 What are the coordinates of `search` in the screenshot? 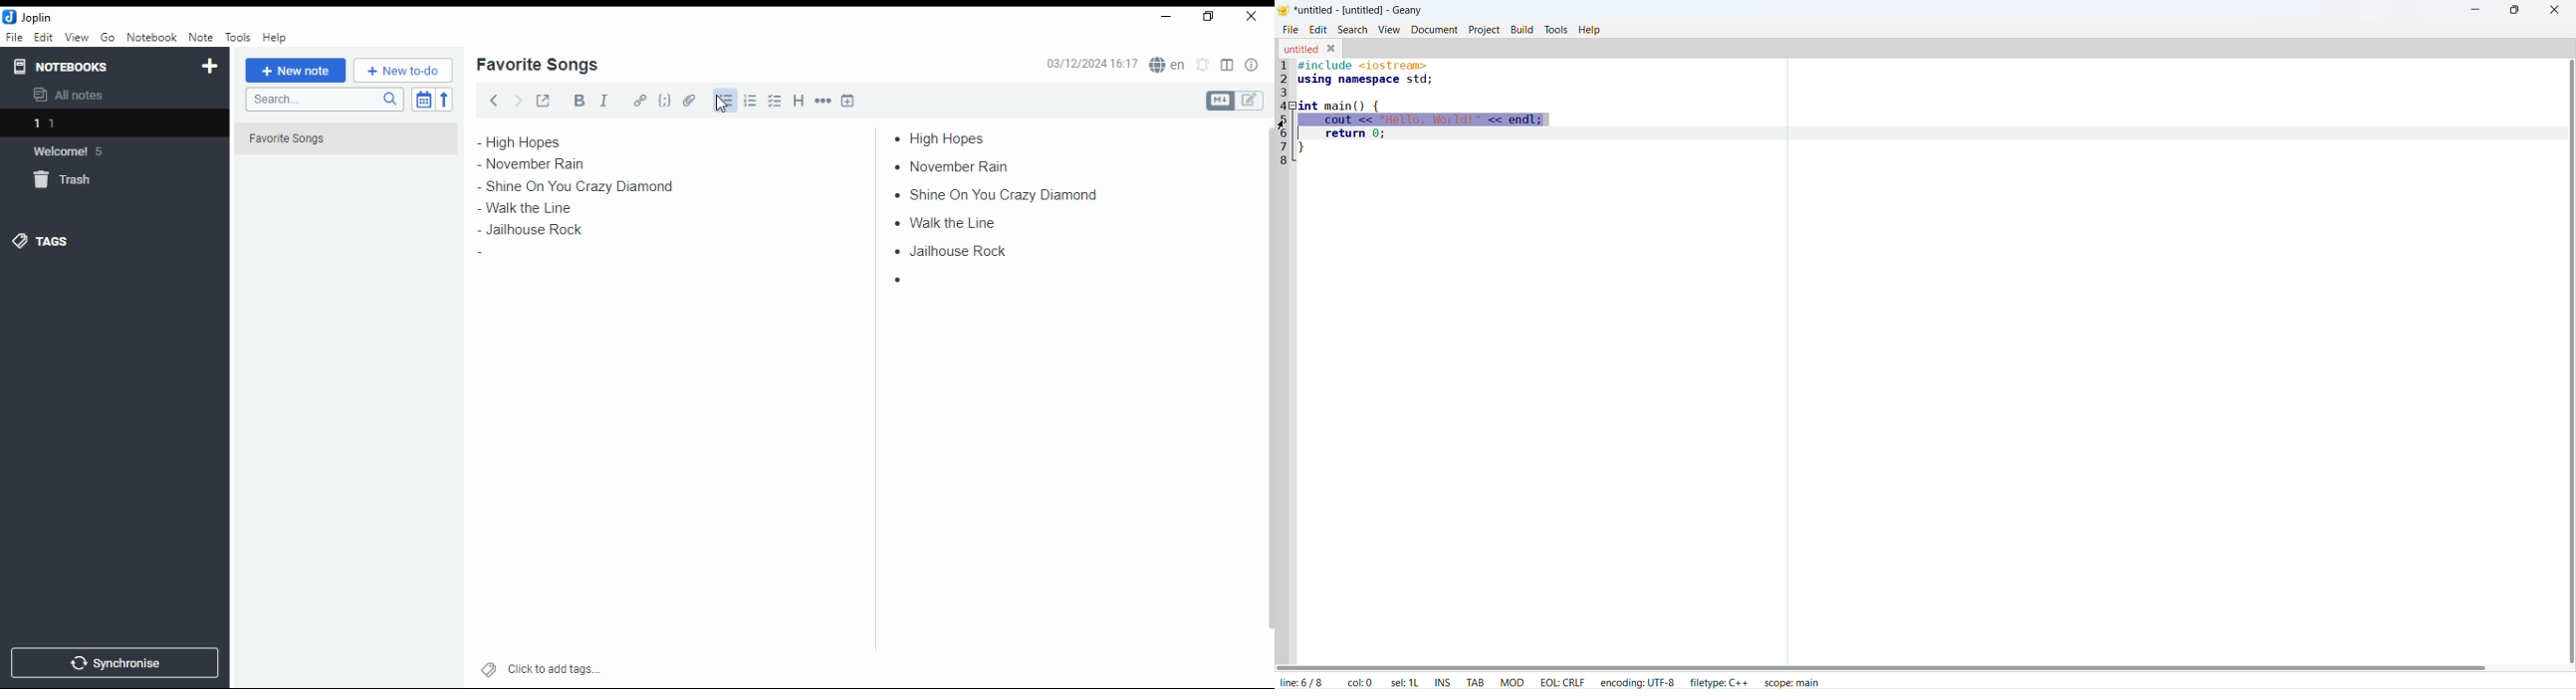 It's located at (324, 100).